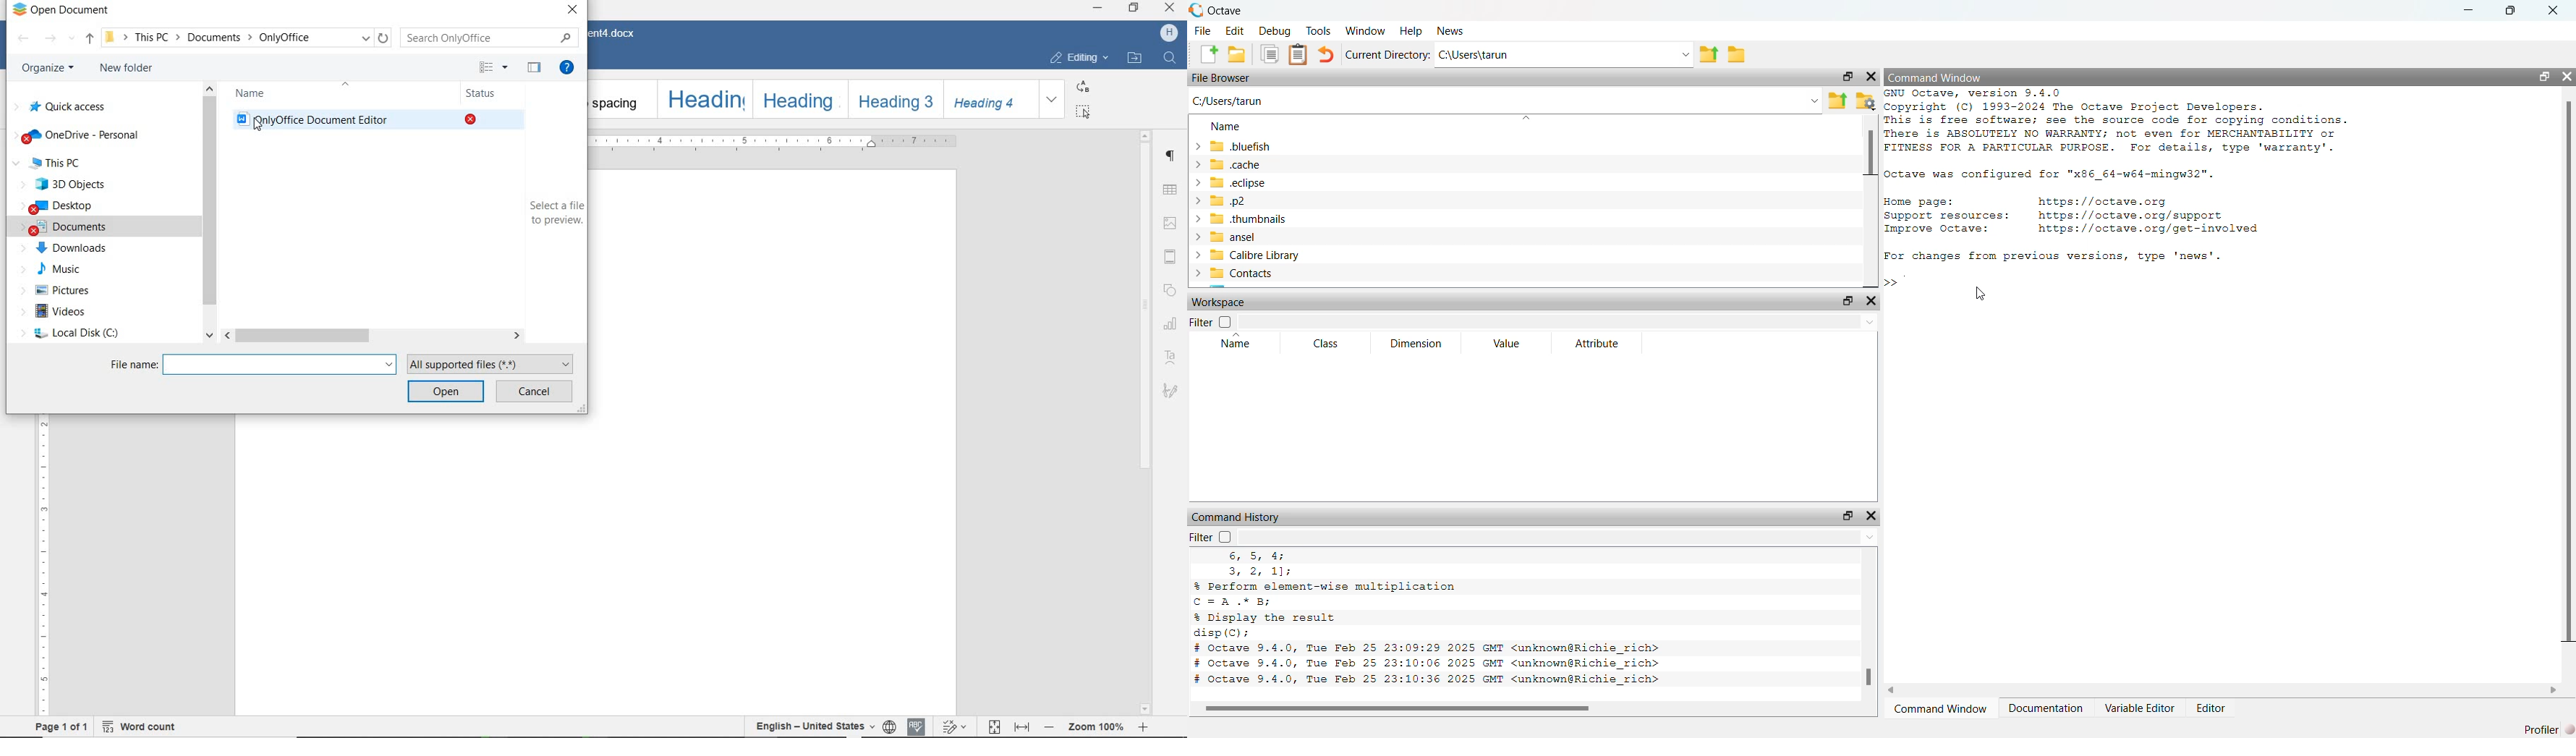 The width and height of the screenshot is (2576, 756). I want to click on scrollbar, so click(373, 335).